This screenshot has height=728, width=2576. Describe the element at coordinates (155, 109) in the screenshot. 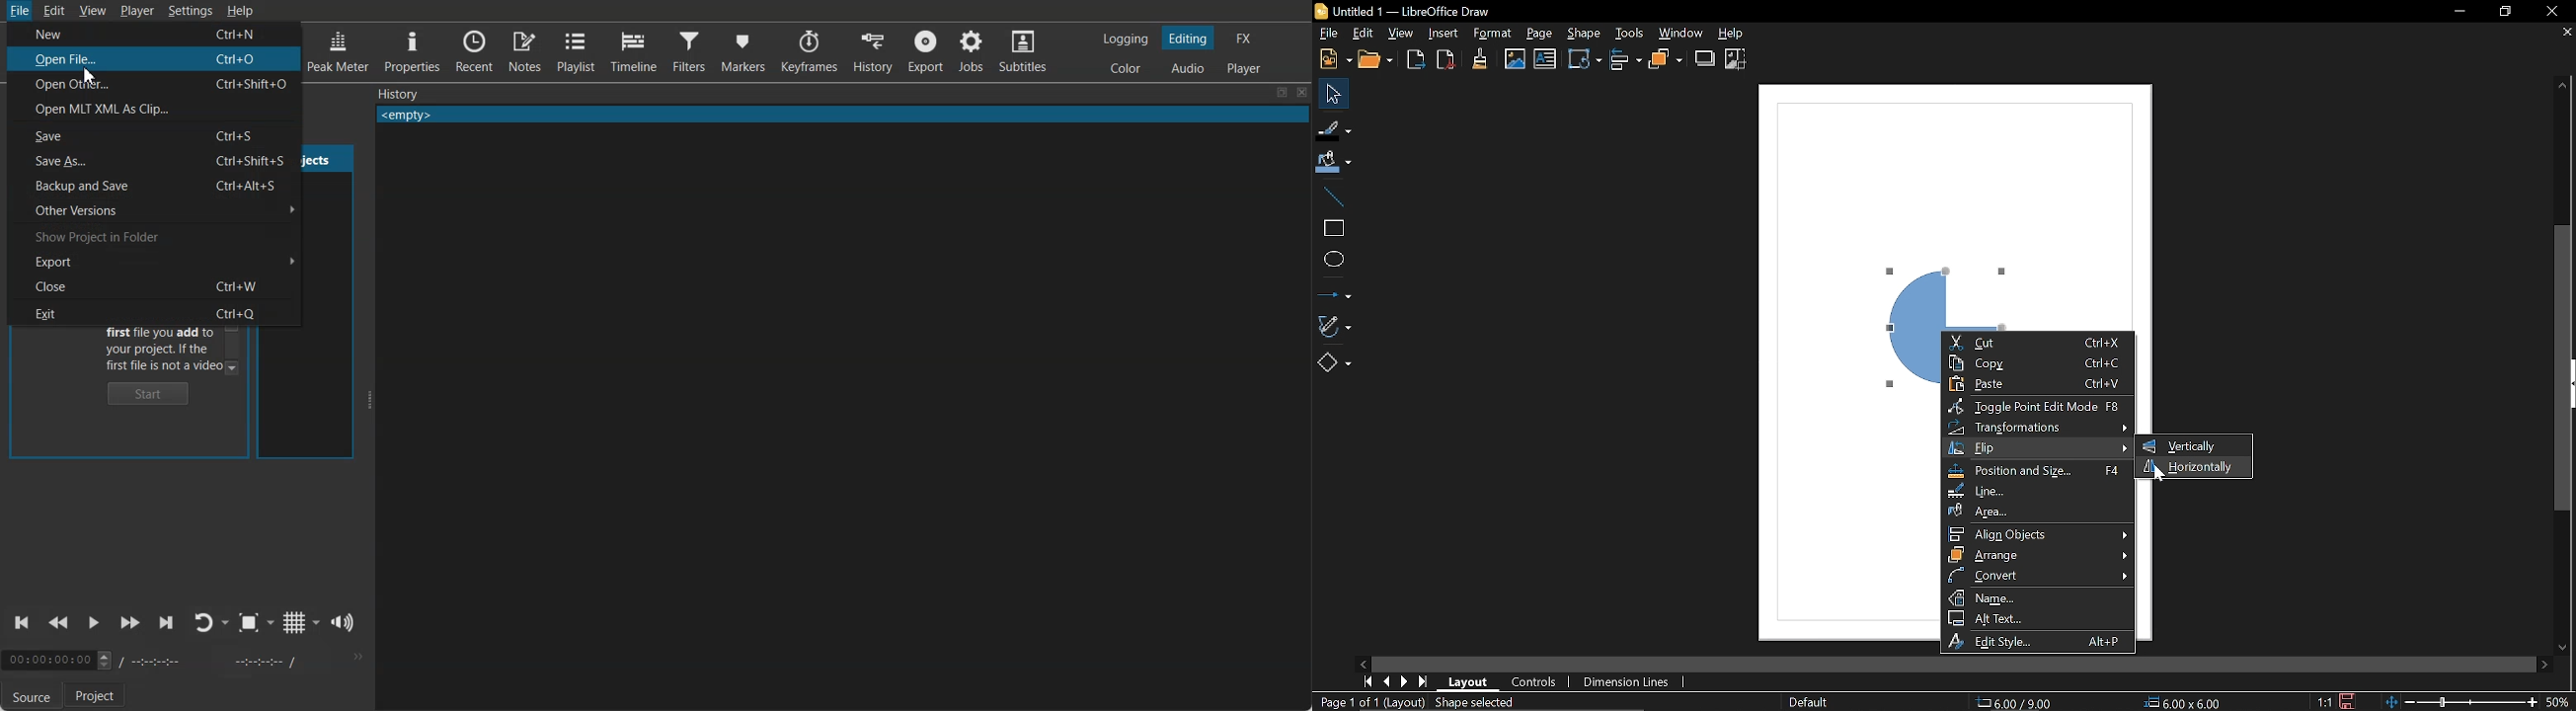

I see `Open MLT XML as Clip` at that location.